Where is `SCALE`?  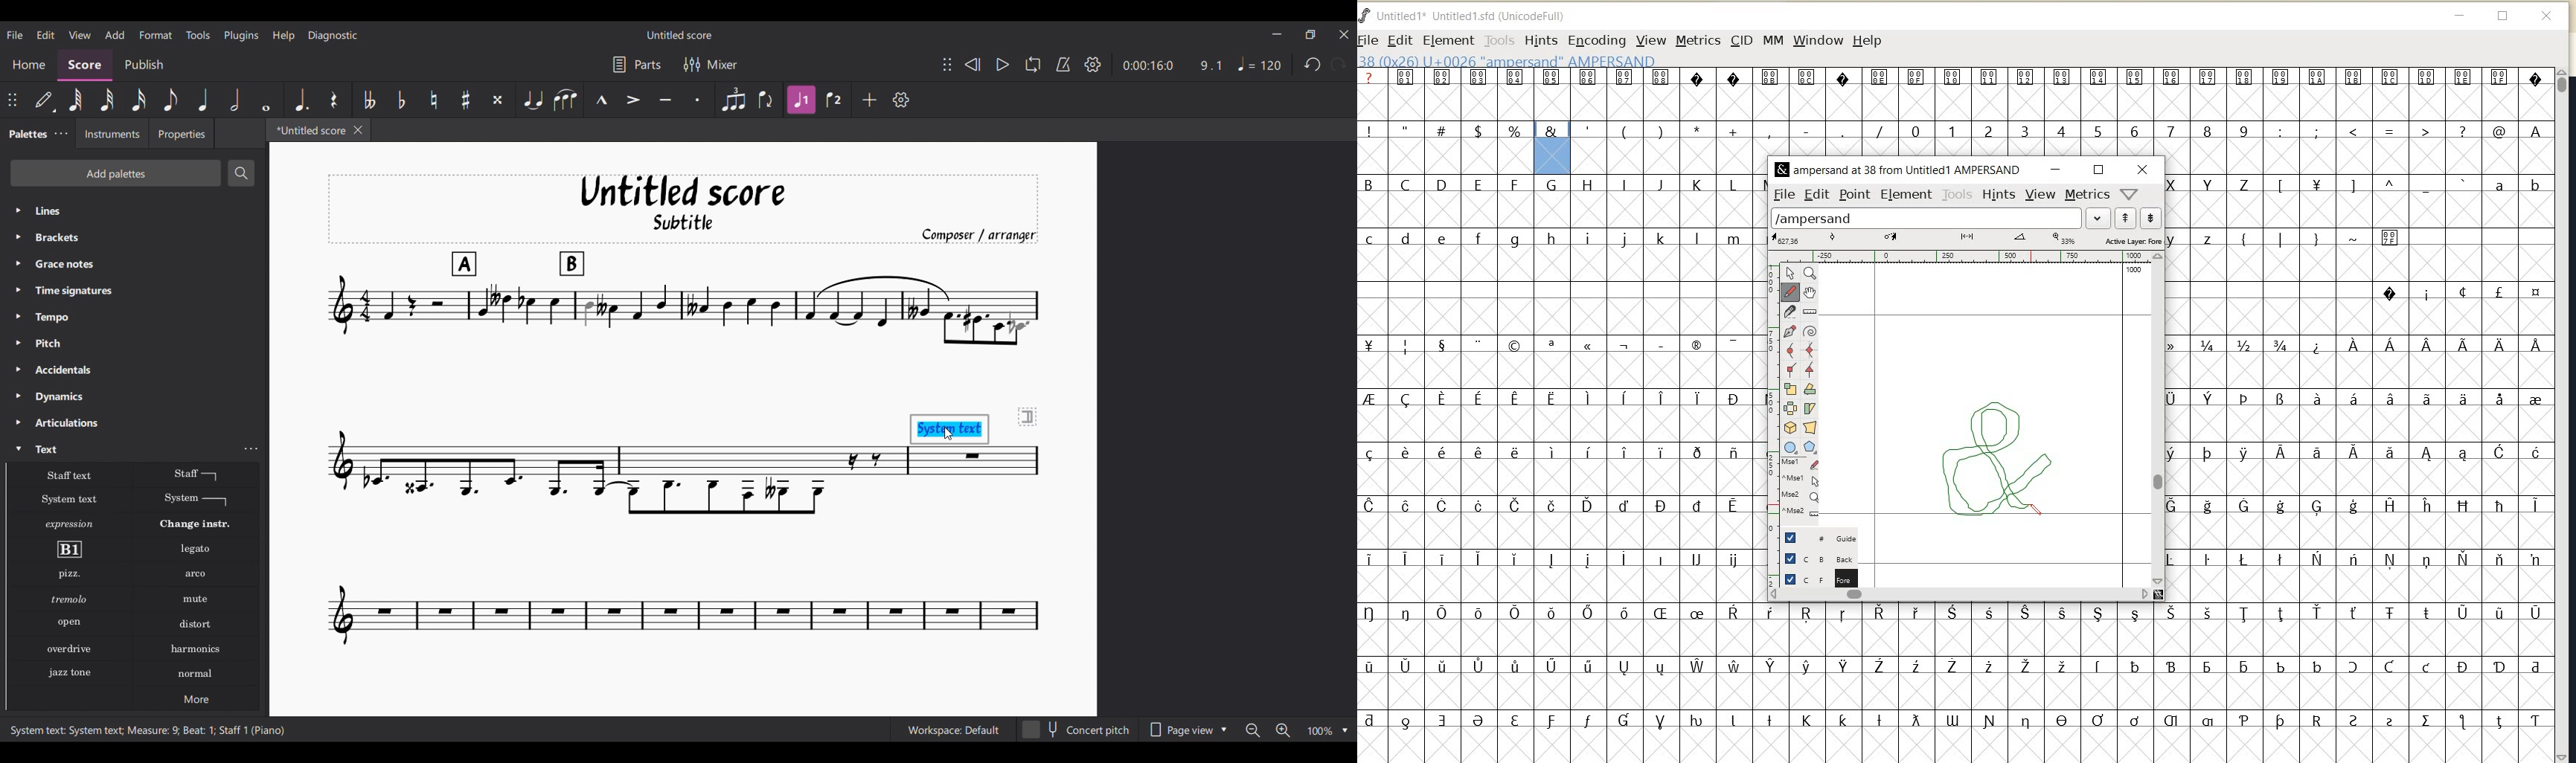 SCALE is located at coordinates (1770, 395).